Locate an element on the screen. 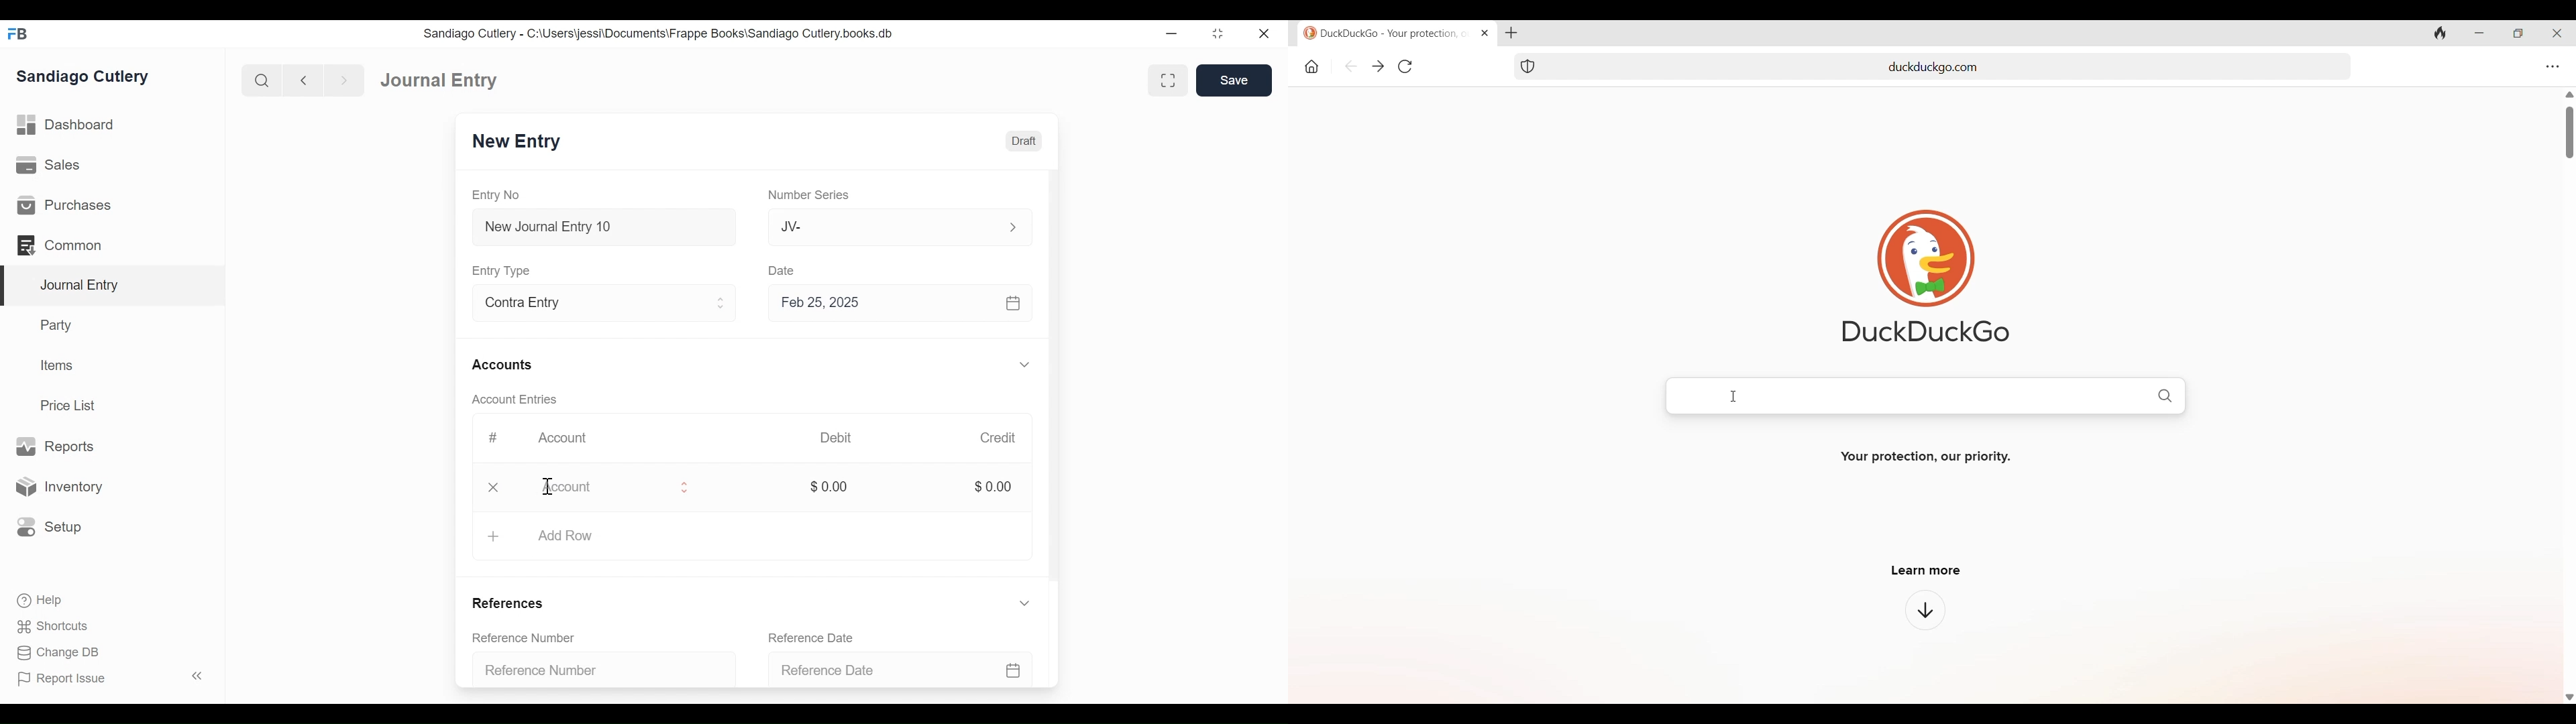 The height and width of the screenshot is (728, 2576). Quick slide to top is located at coordinates (2569, 95).